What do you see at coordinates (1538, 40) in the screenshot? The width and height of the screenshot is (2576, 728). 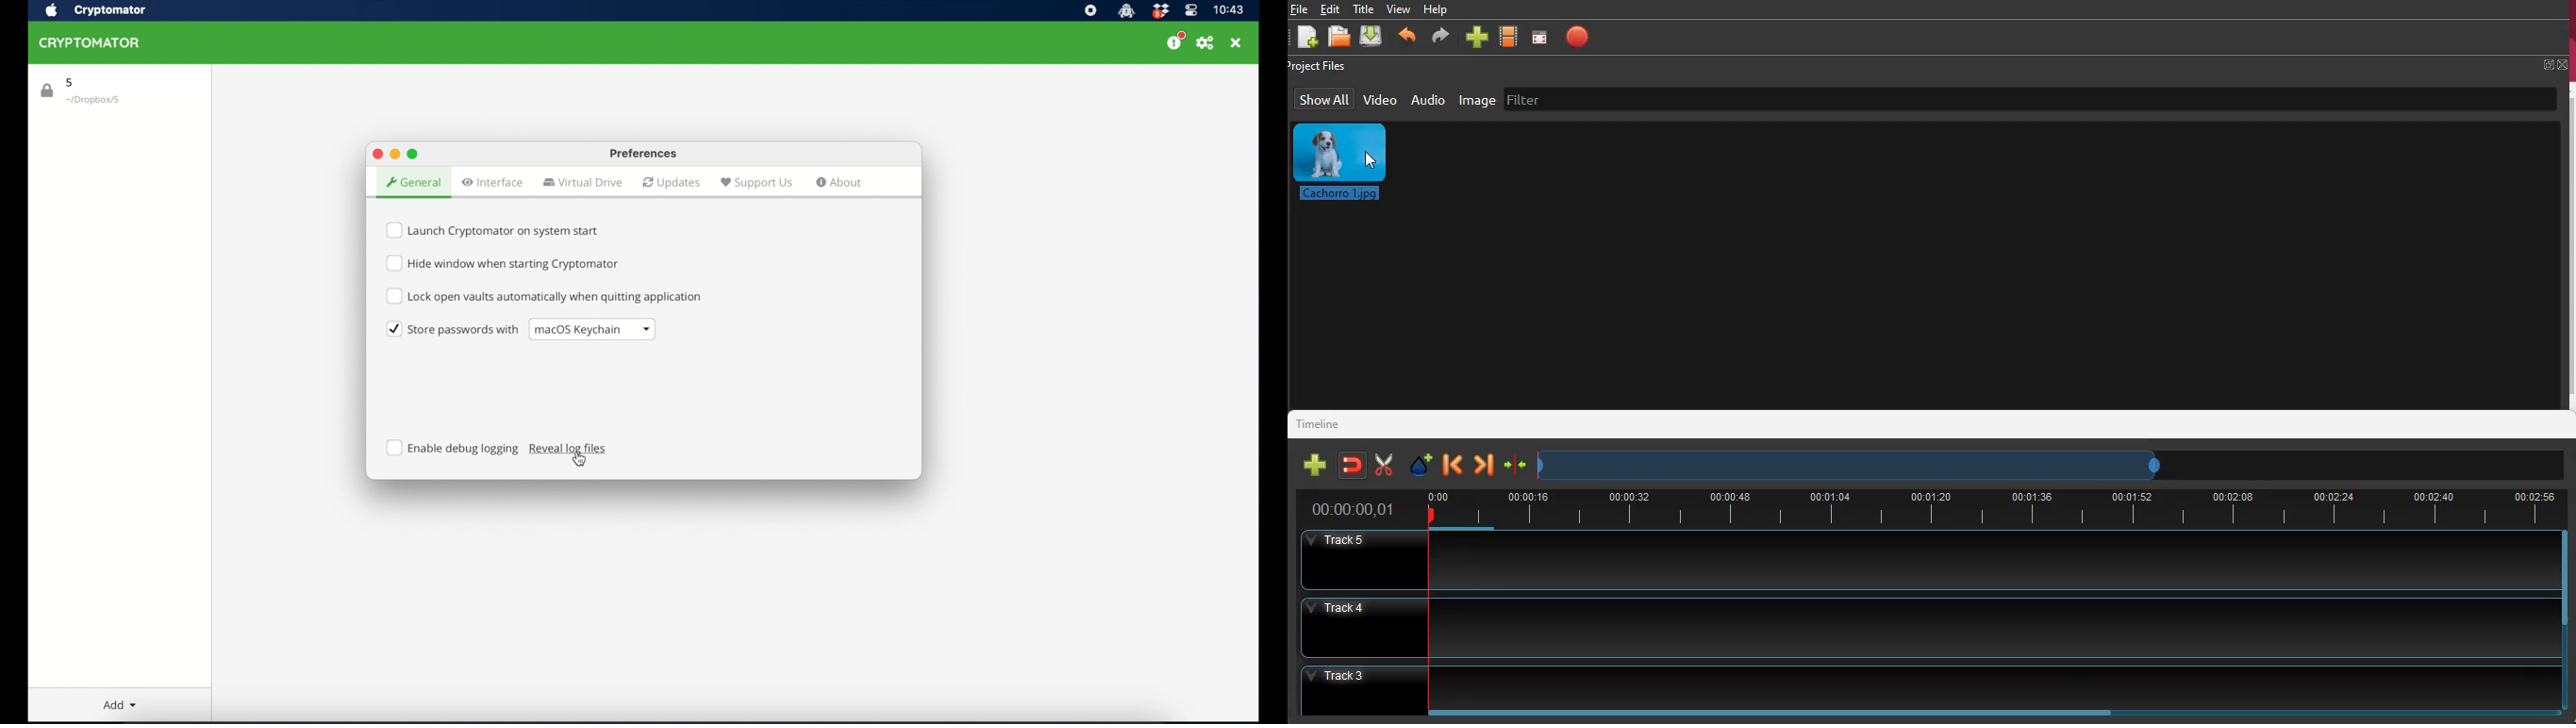 I see `screen` at bounding box center [1538, 40].